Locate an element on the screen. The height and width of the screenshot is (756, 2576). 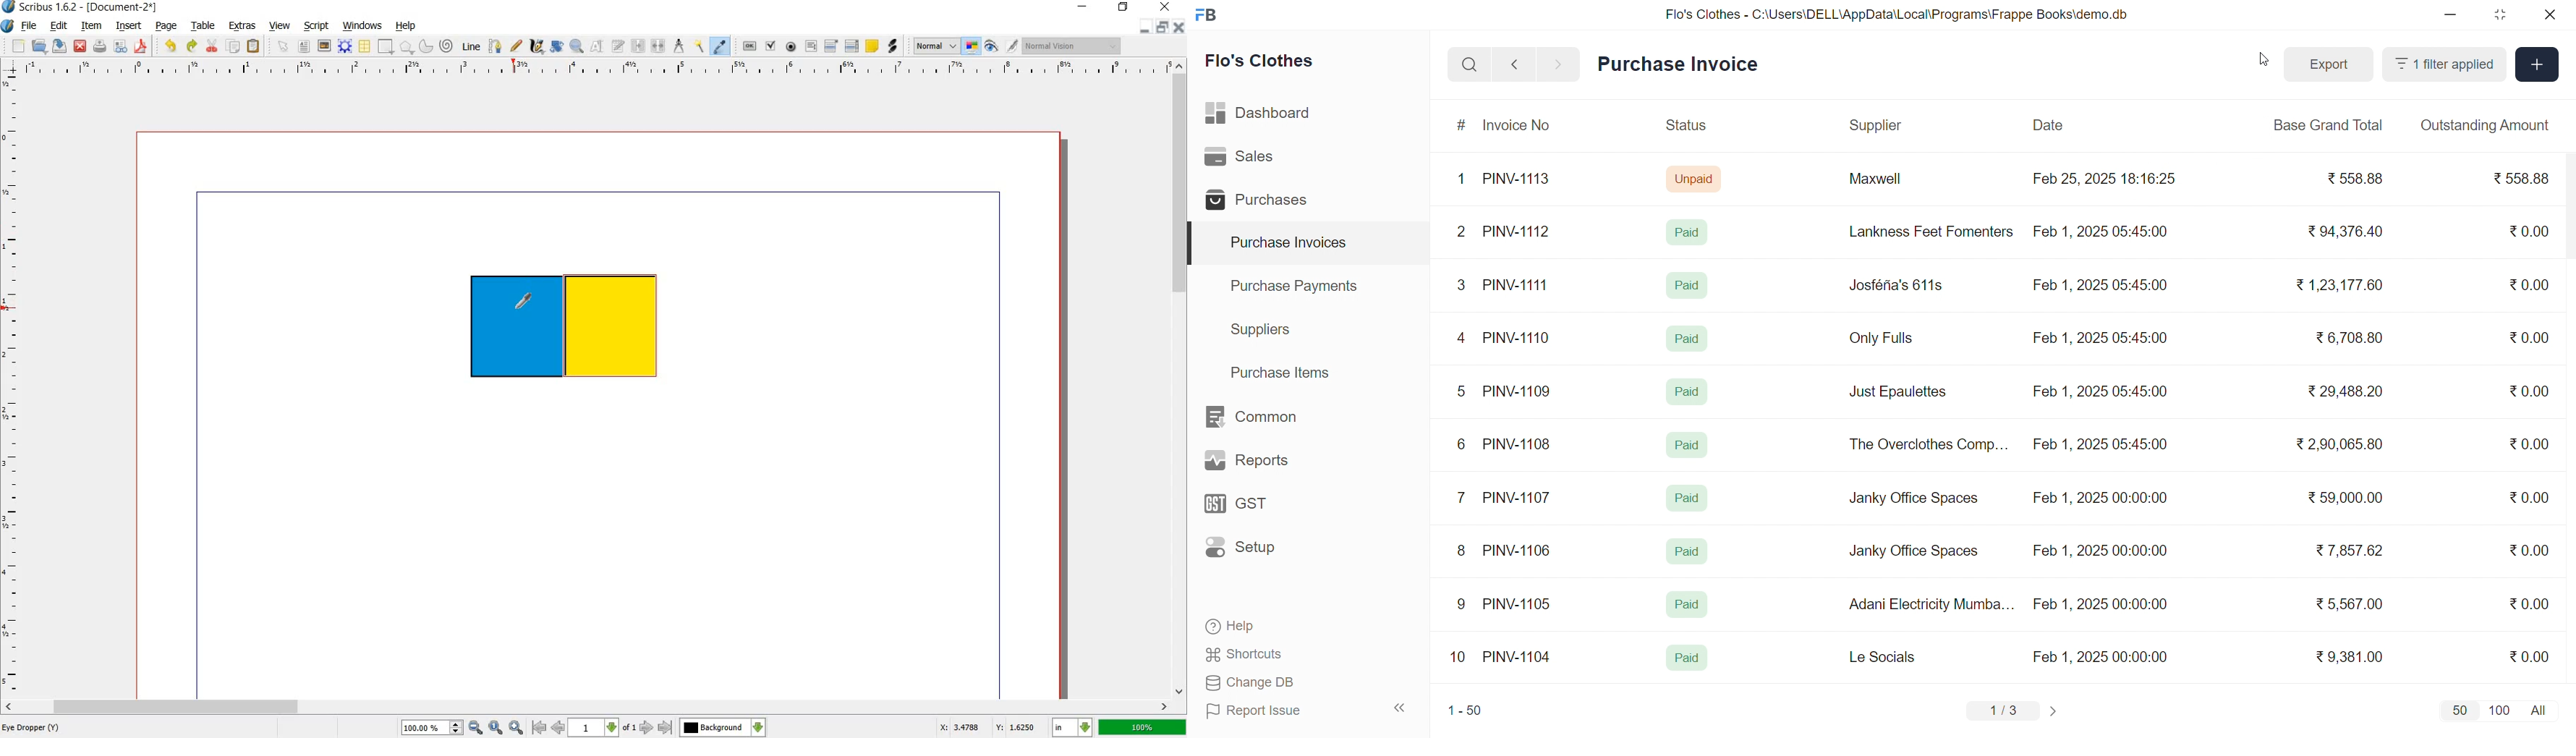
X: 3.4788 Y: 16250 is located at coordinates (987, 727).